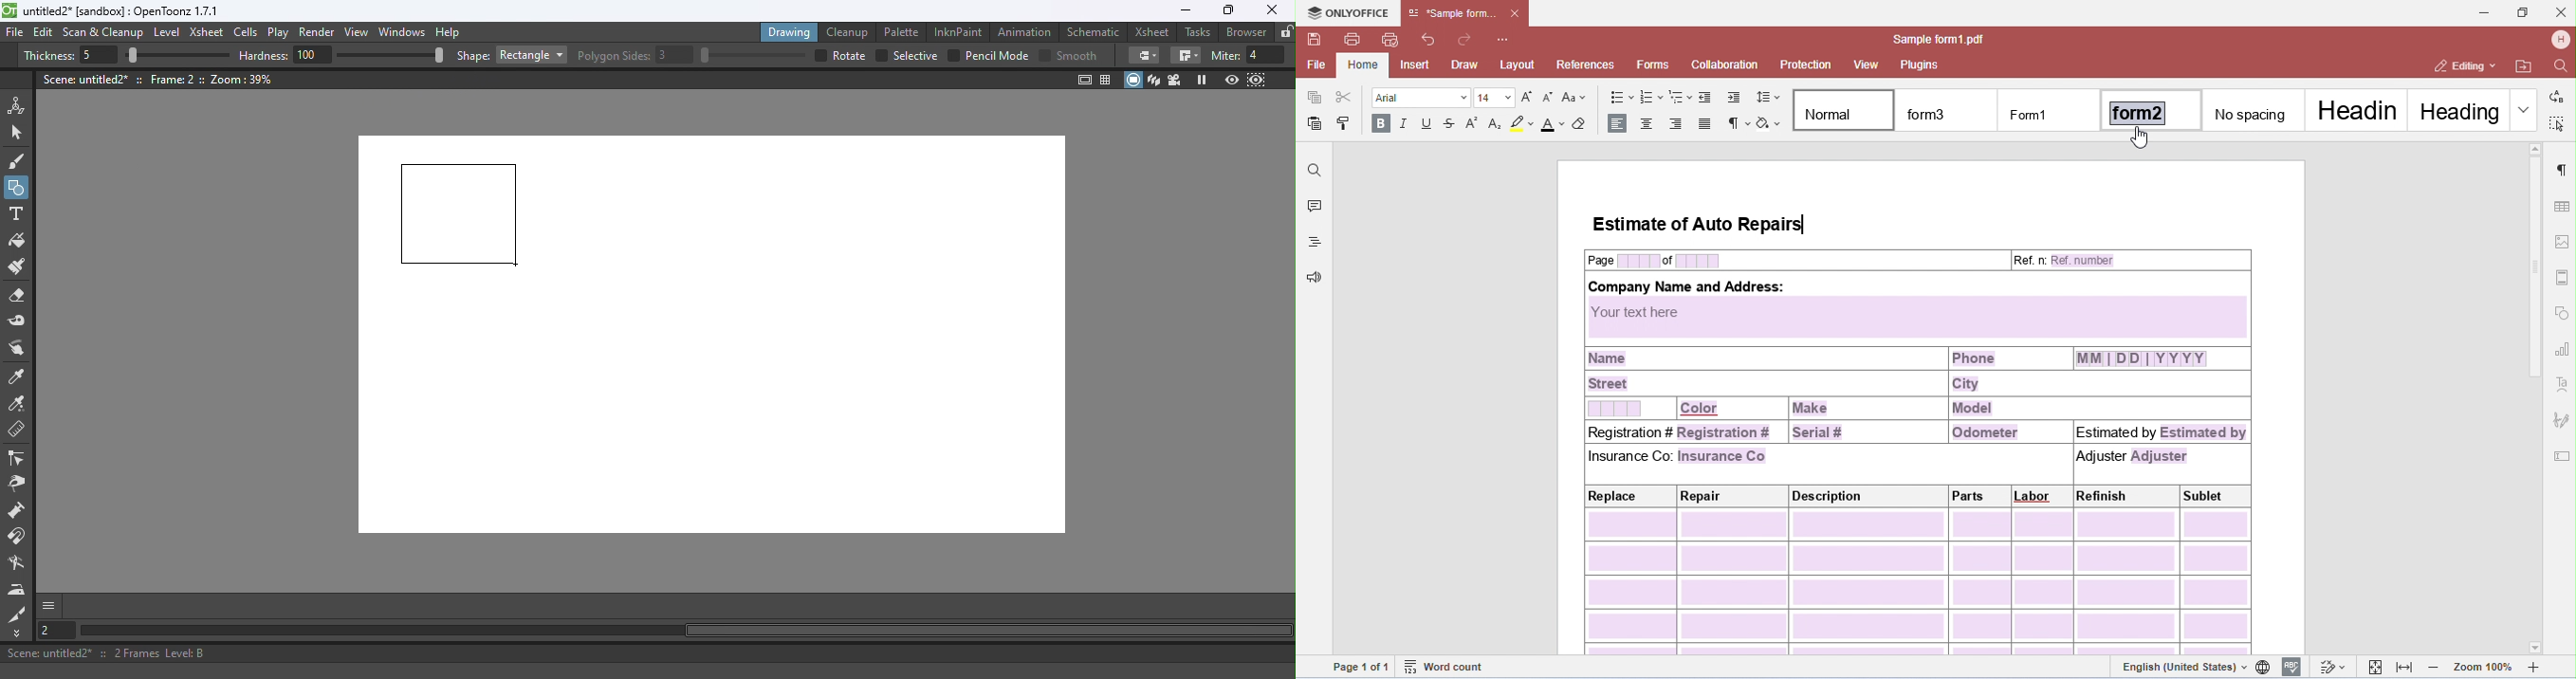 Image resolution: width=2576 pixels, height=700 pixels. Describe the element at coordinates (390, 54) in the screenshot. I see `slider` at that location.